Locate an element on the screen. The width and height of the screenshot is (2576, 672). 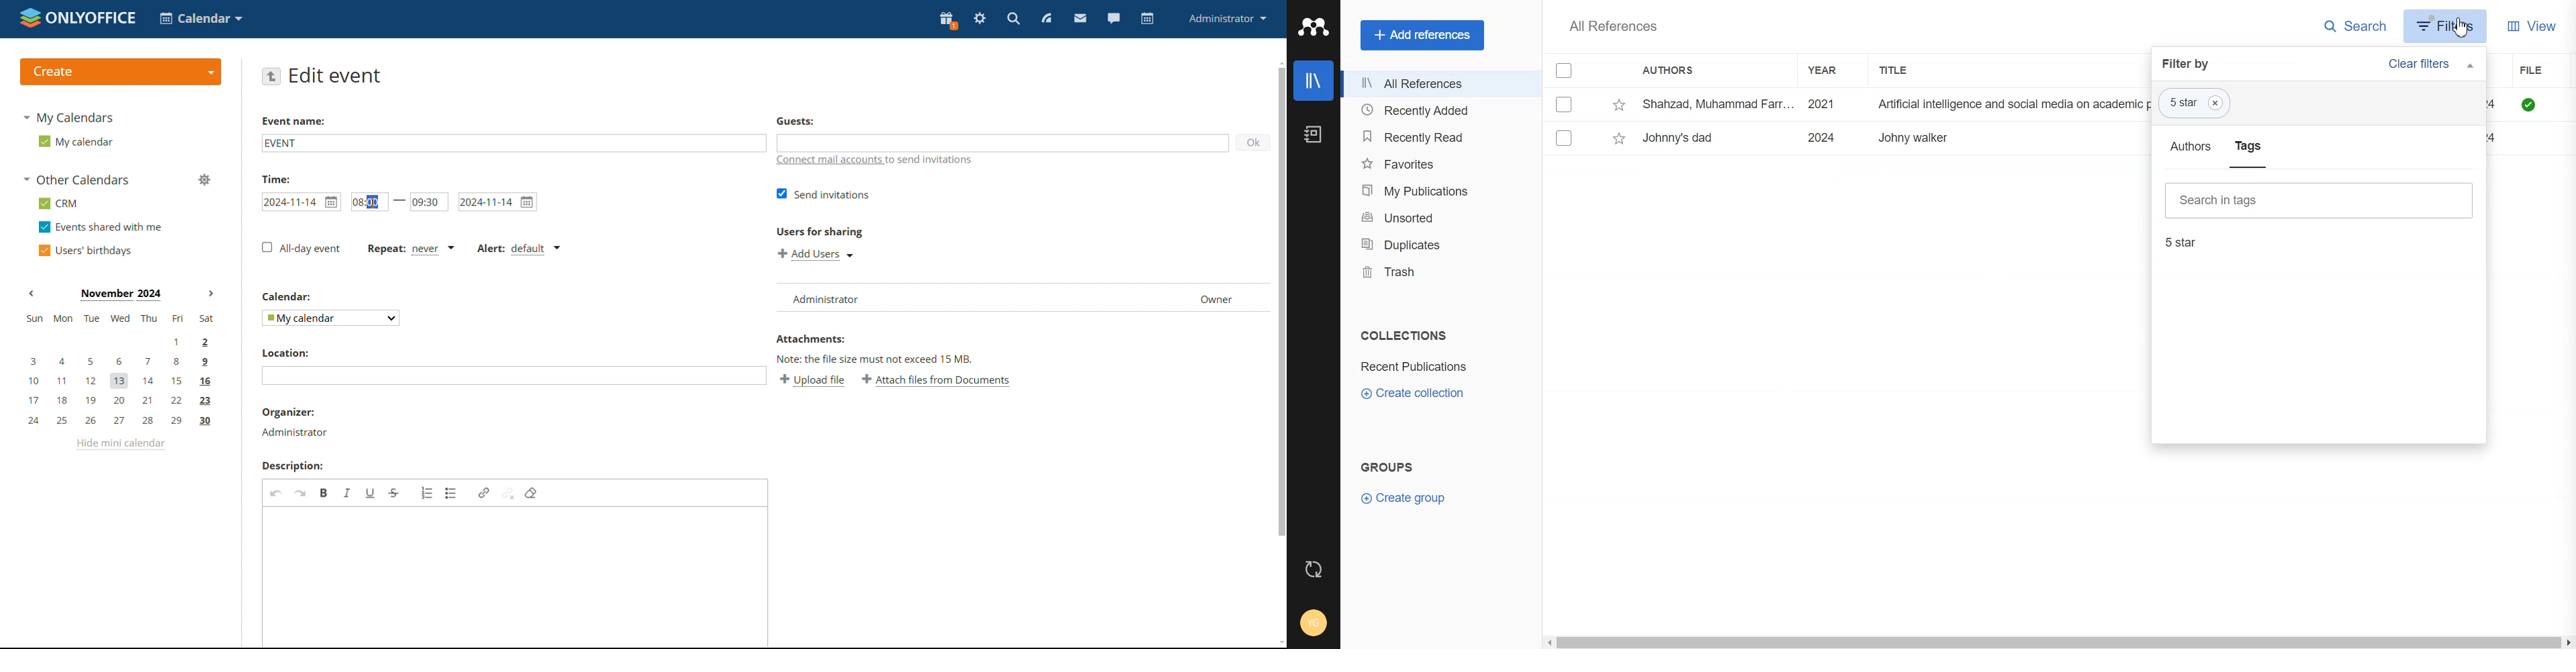
Text is located at coordinates (1612, 26).